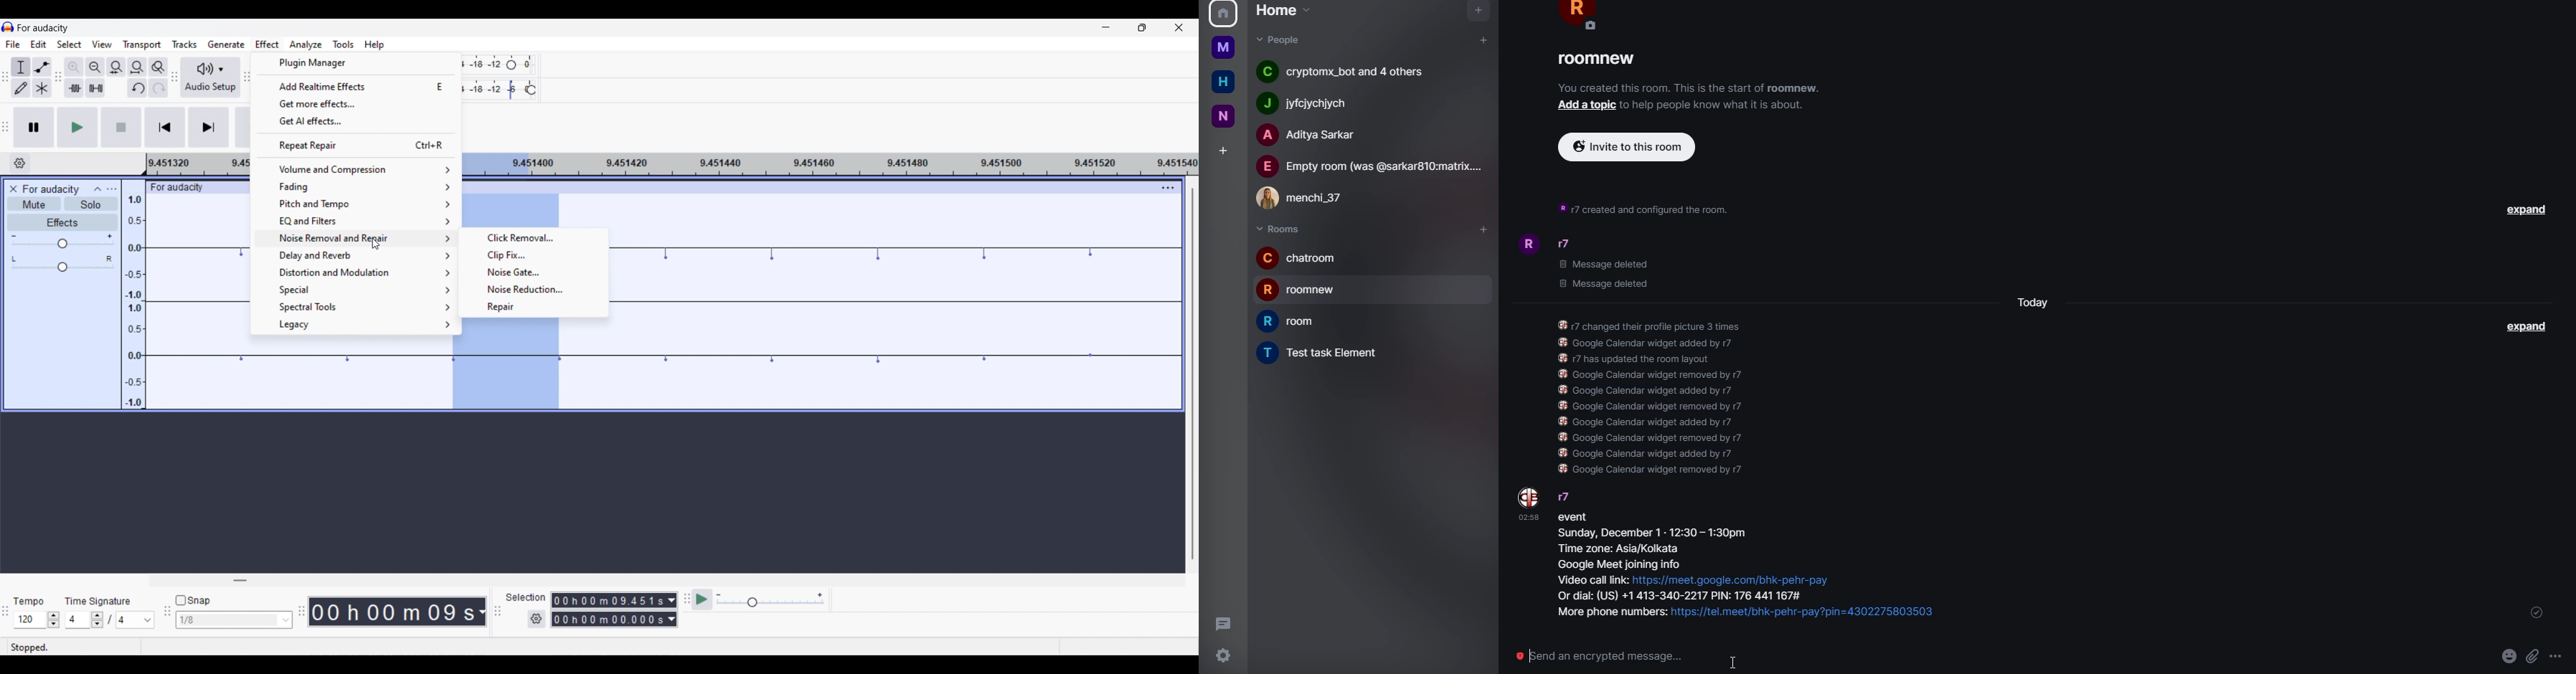 The image size is (2576, 700). I want to click on threads, so click(1225, 624).